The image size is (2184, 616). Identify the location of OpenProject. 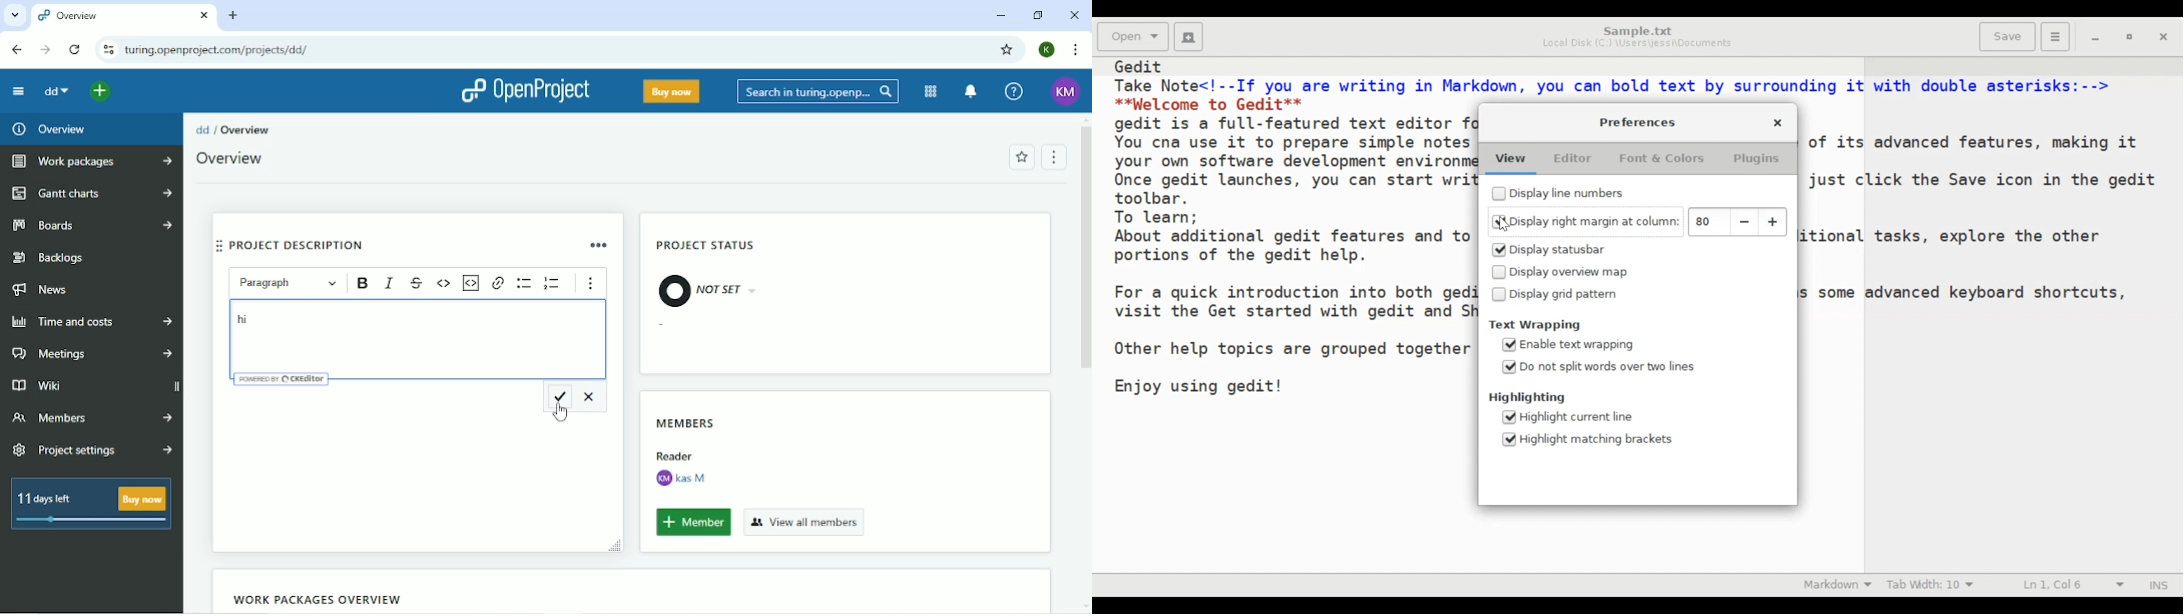
(526, 92).